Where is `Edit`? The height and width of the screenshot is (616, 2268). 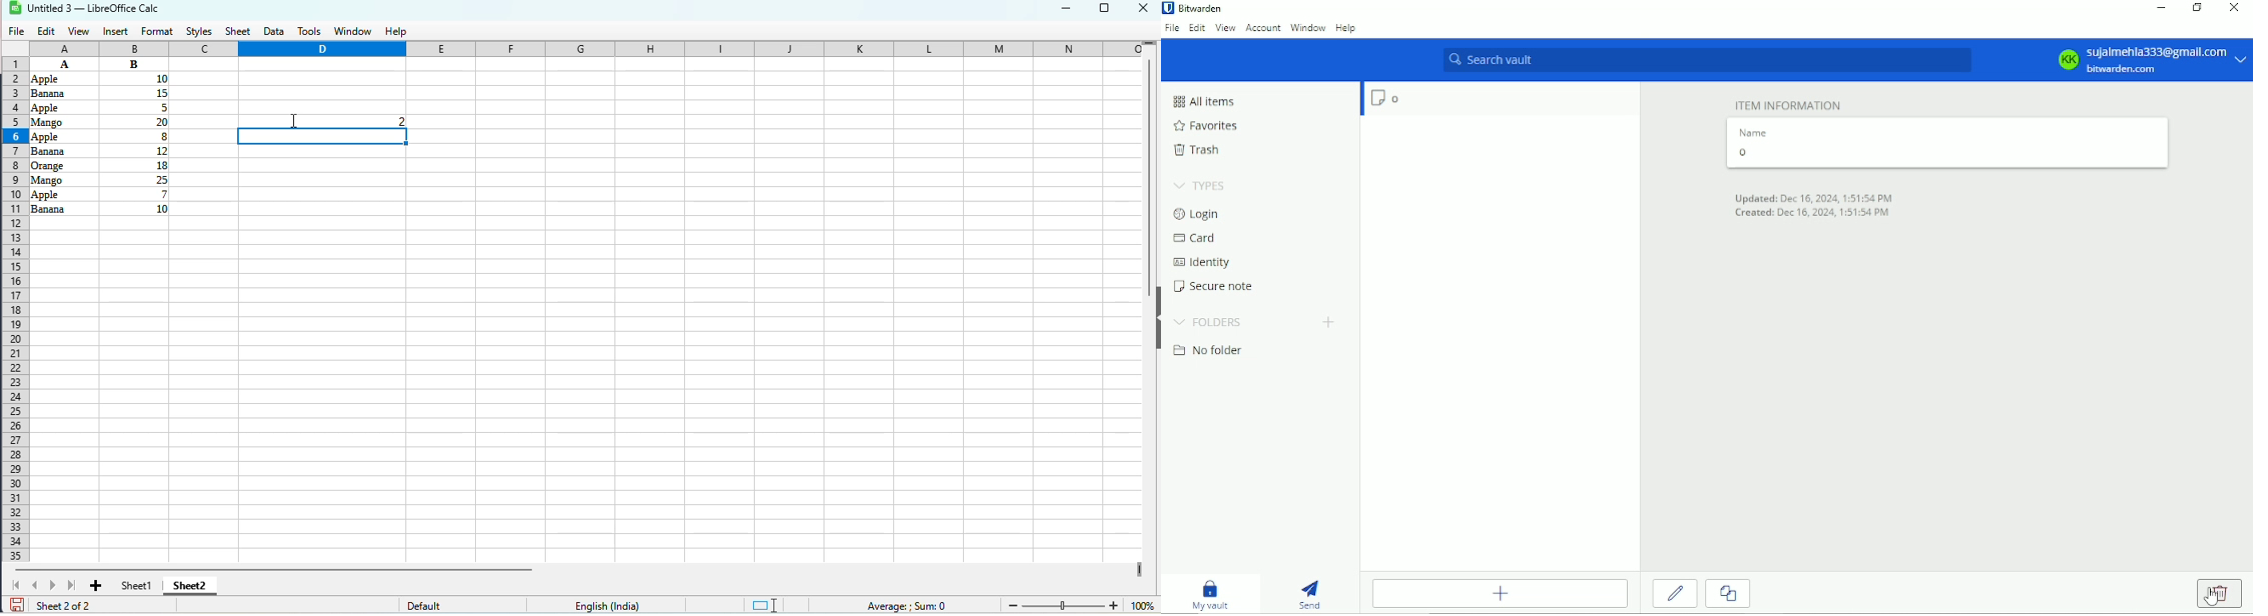 Edit is located at coordinates (1675, 595).